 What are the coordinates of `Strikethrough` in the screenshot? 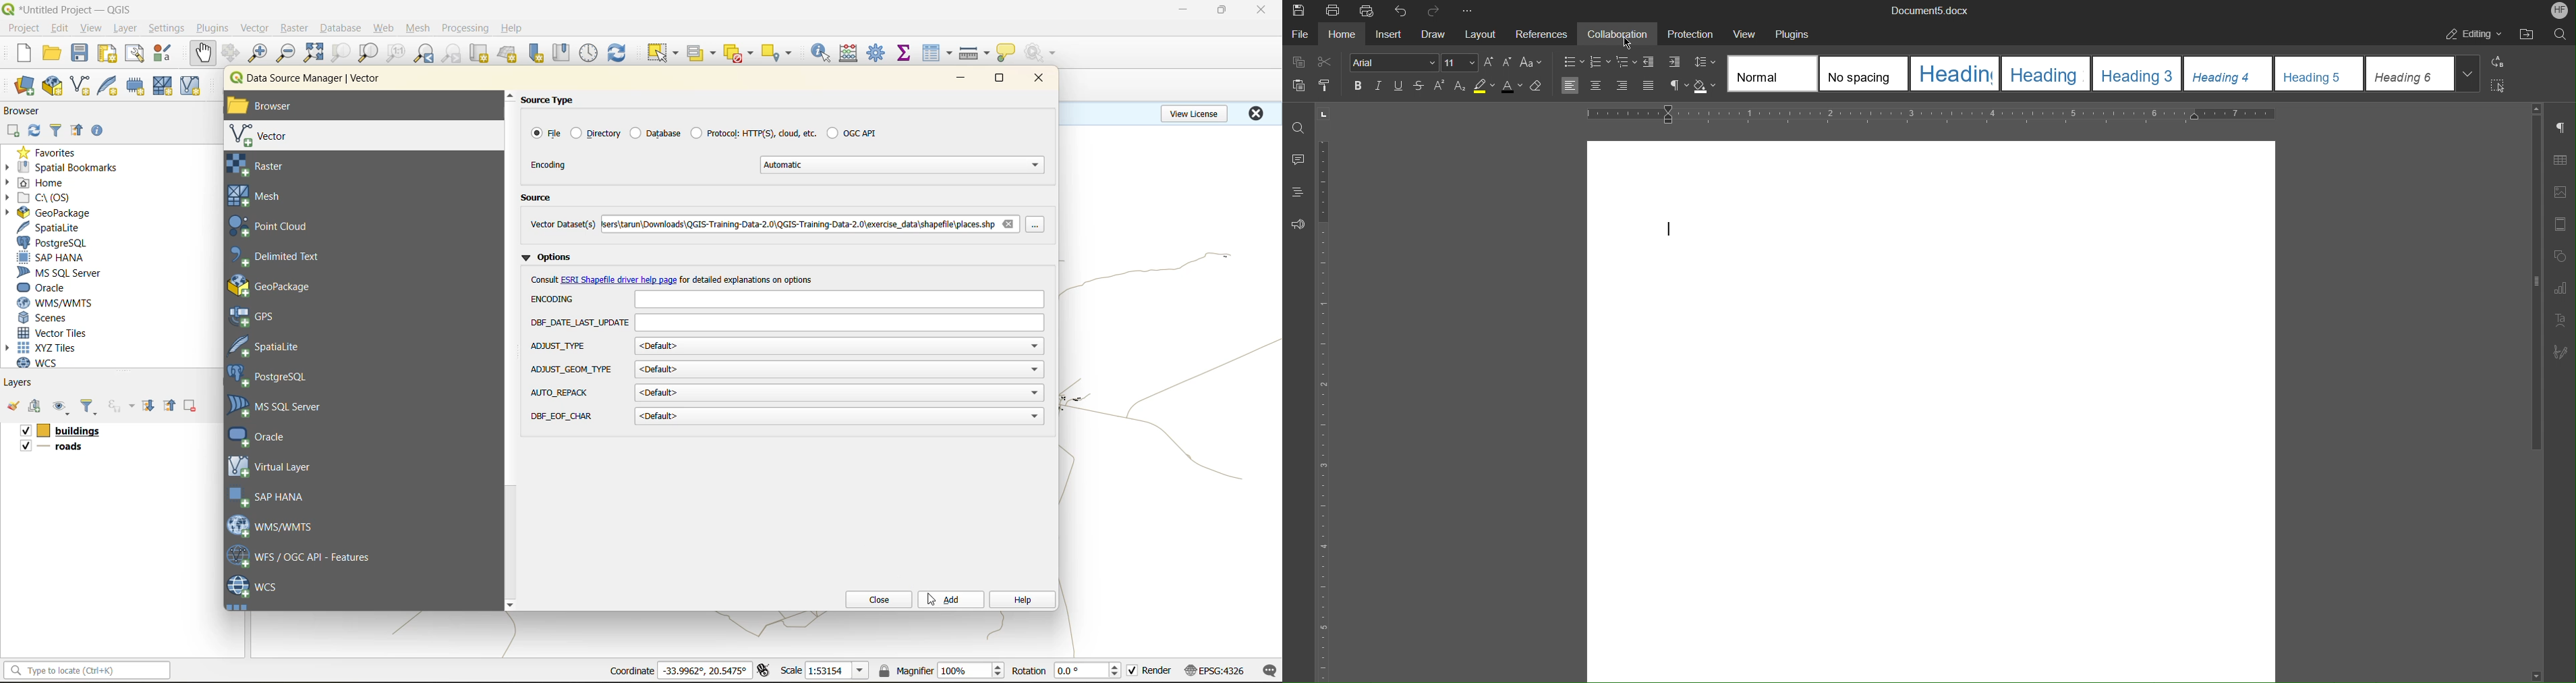 It's located at (1419, 88).